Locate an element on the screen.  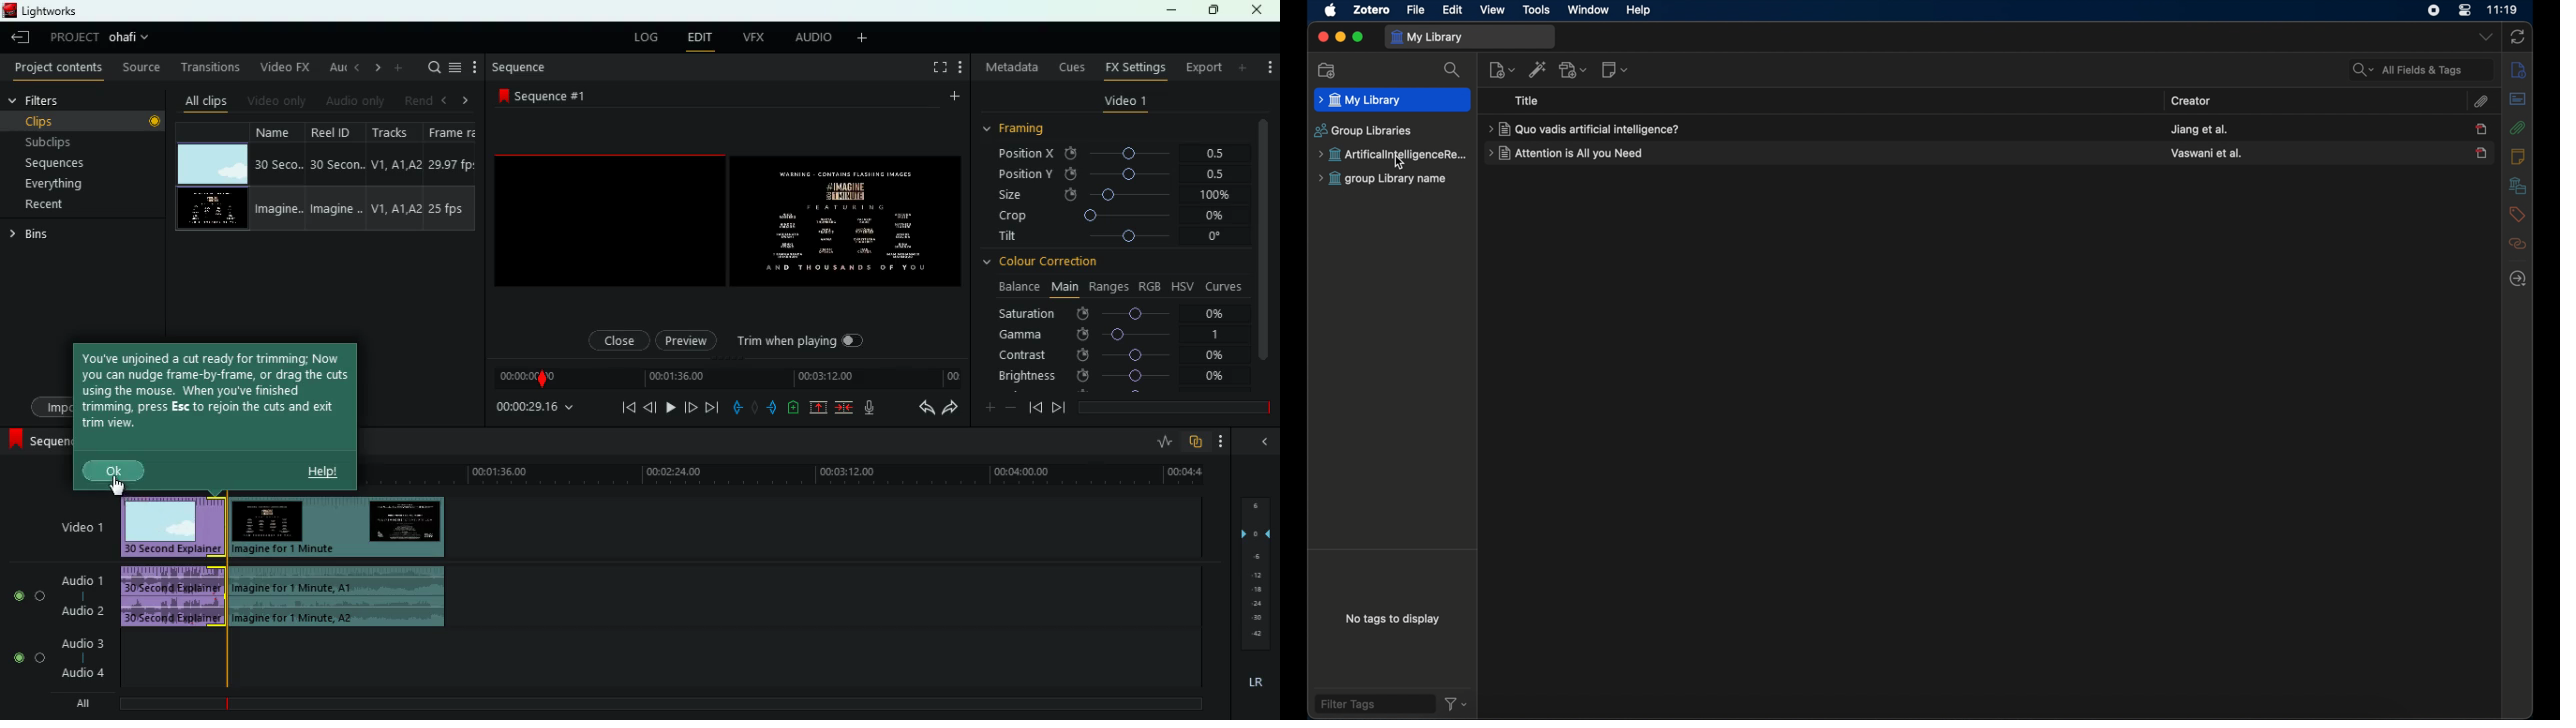
beggining is located at coordinates (622, 407).